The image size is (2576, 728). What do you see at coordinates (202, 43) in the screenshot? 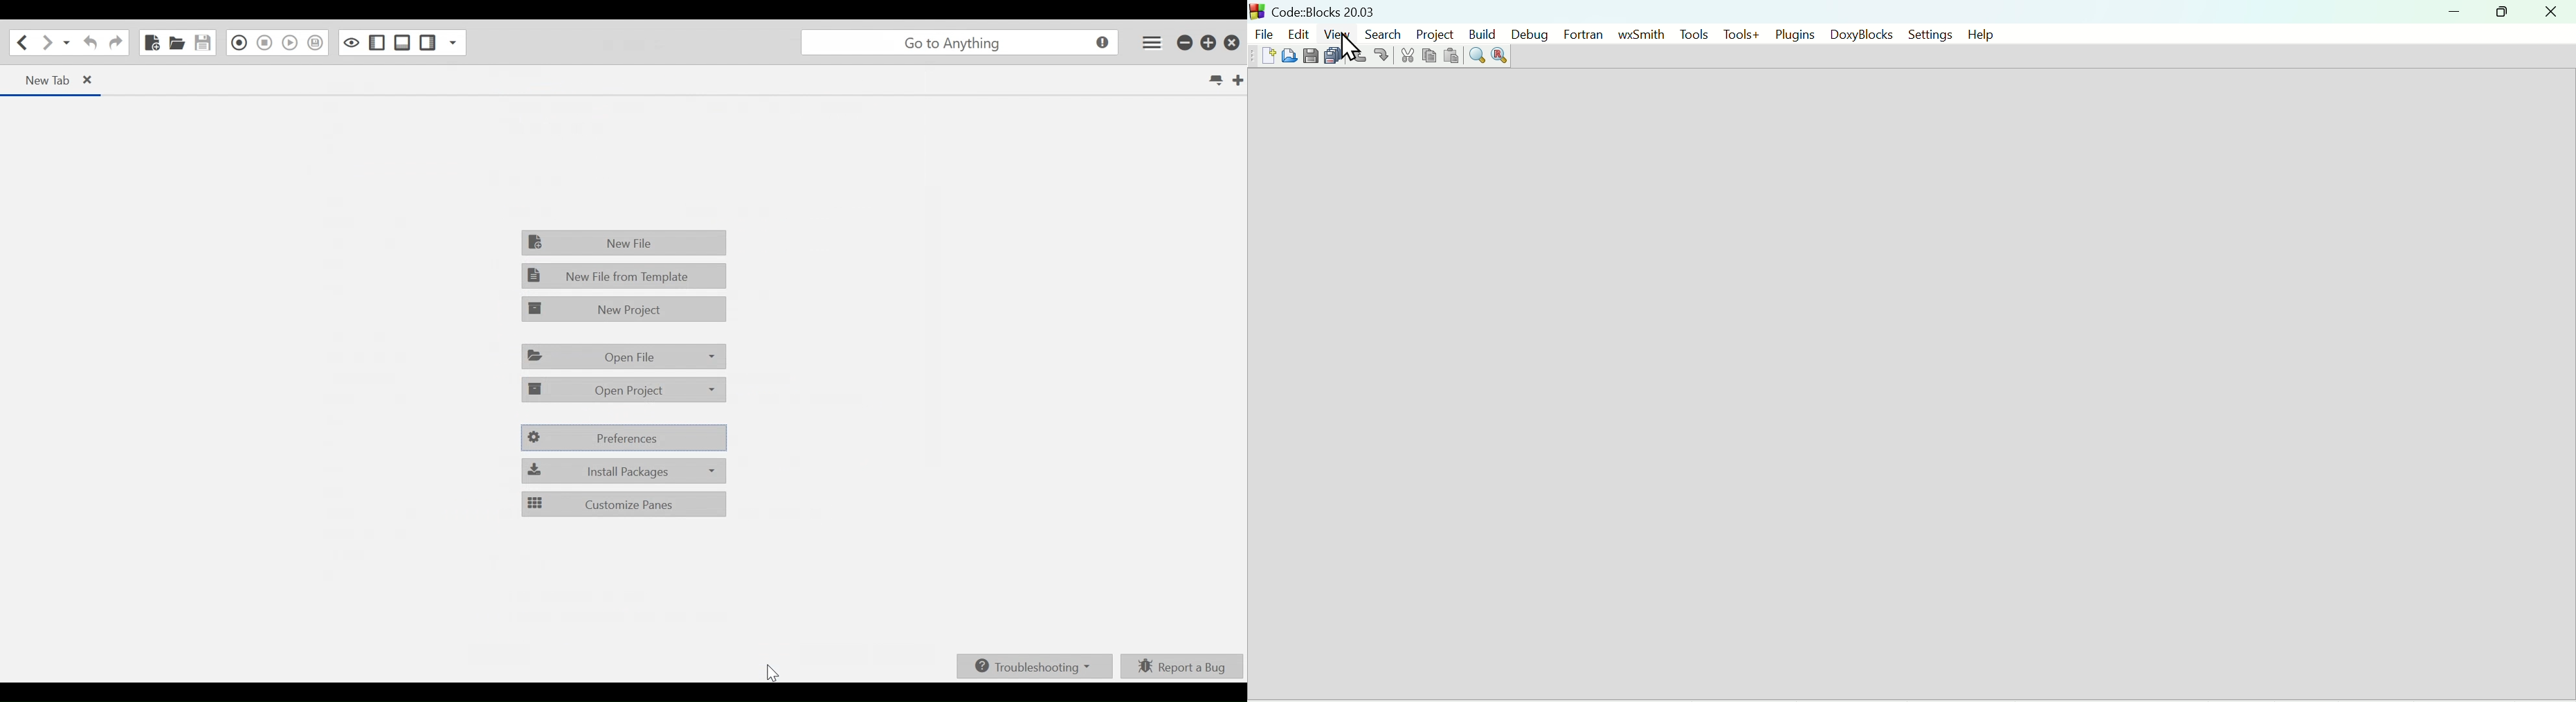
I see `Save File` at bounding box center [202, 43].